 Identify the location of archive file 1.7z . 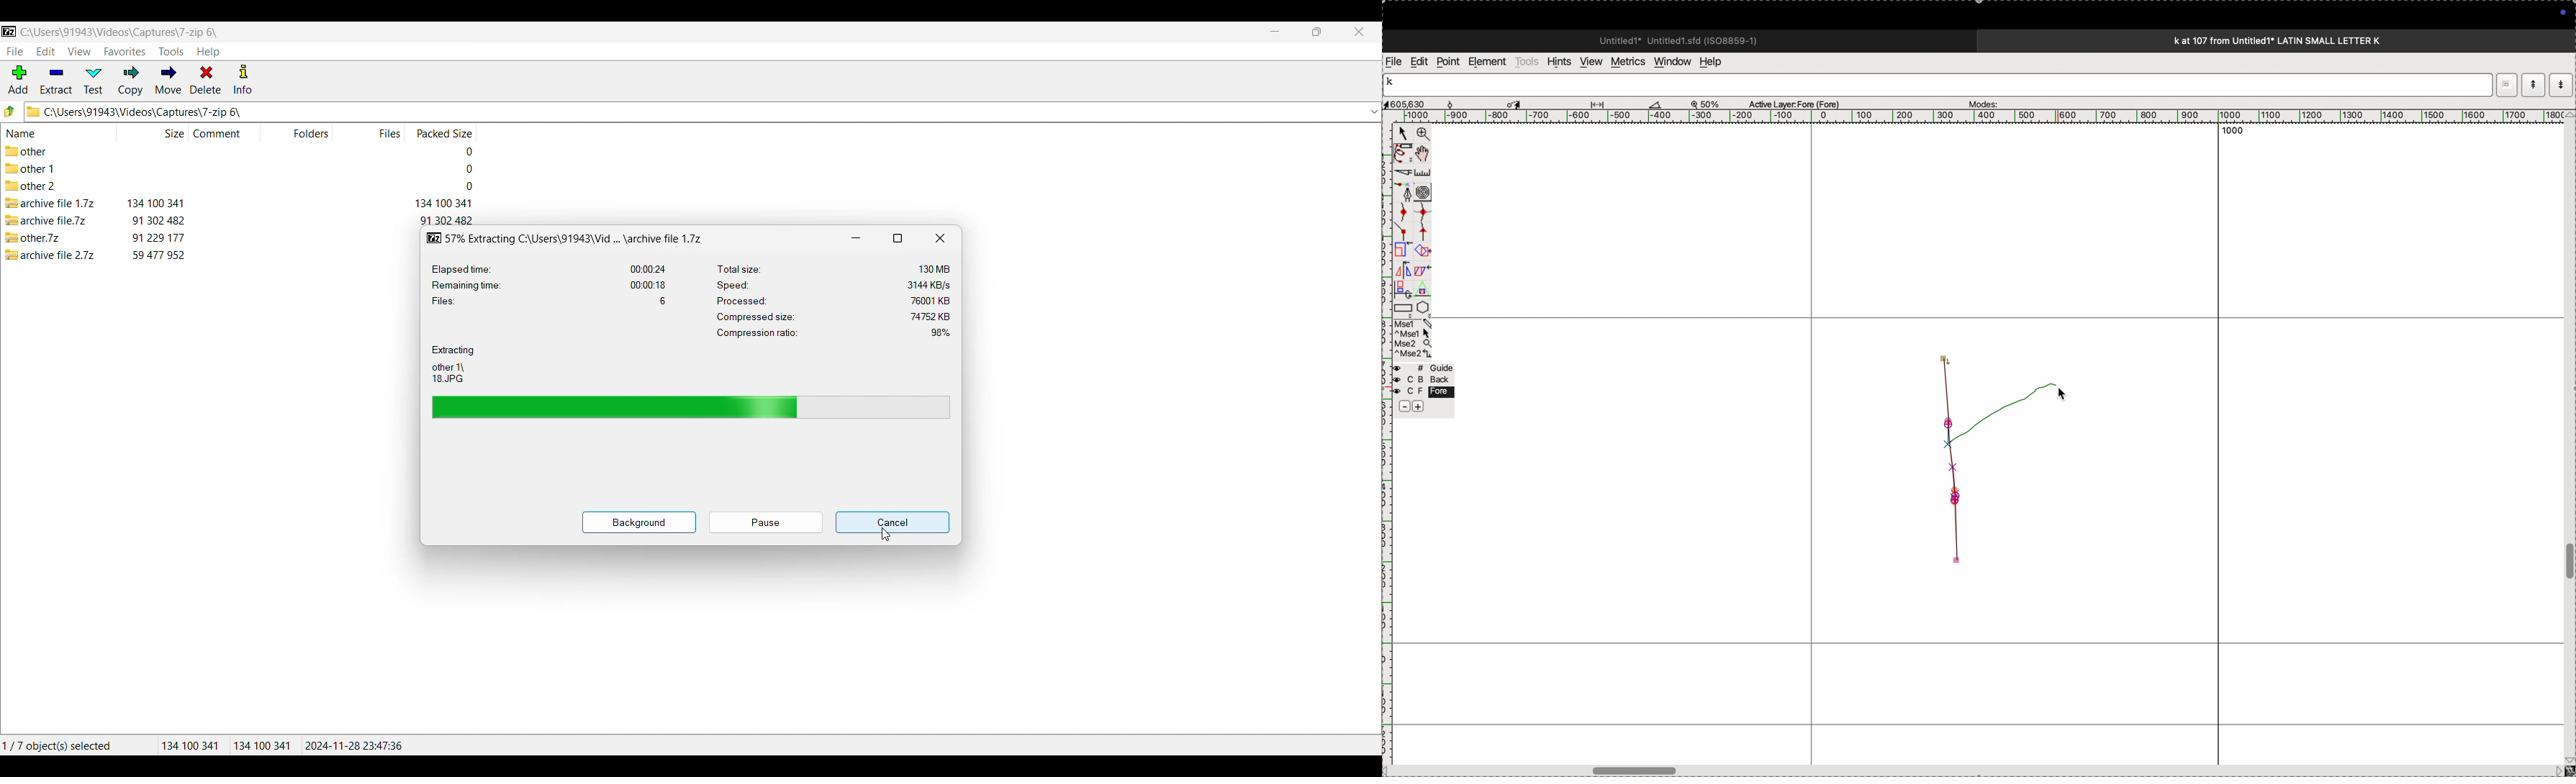
(50, 204).